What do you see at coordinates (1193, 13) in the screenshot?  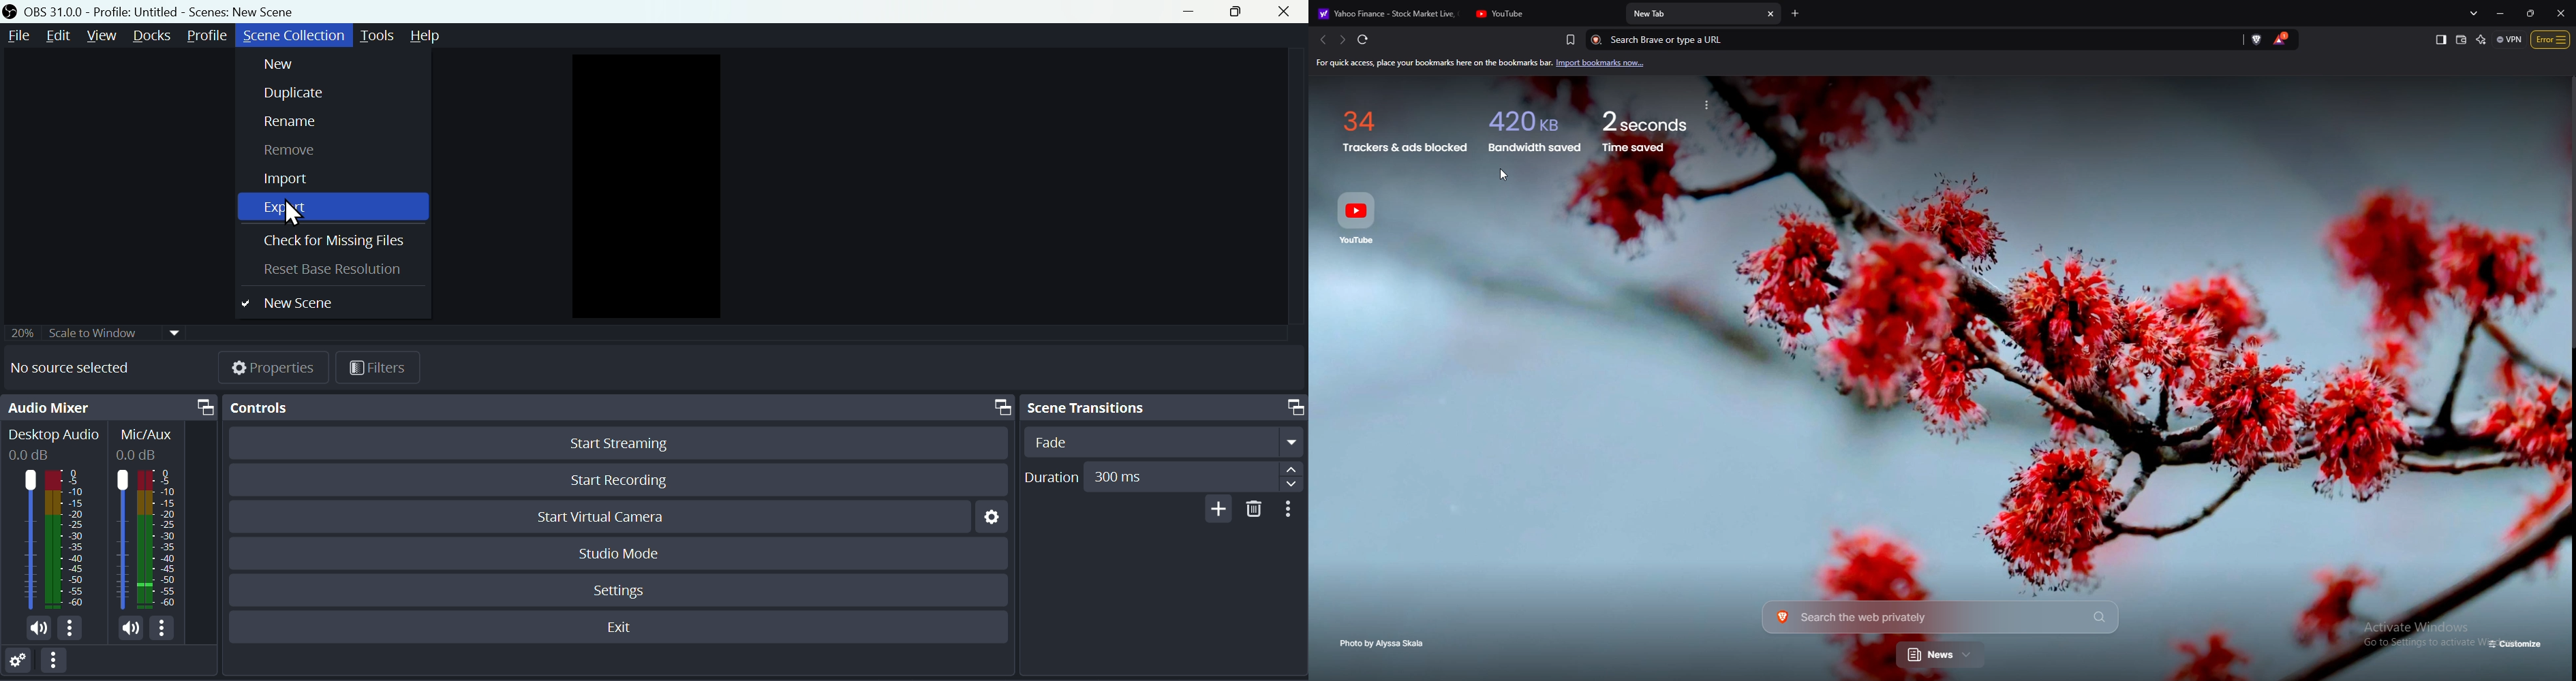 I see `minimise` at bounding box center [1193, 13].